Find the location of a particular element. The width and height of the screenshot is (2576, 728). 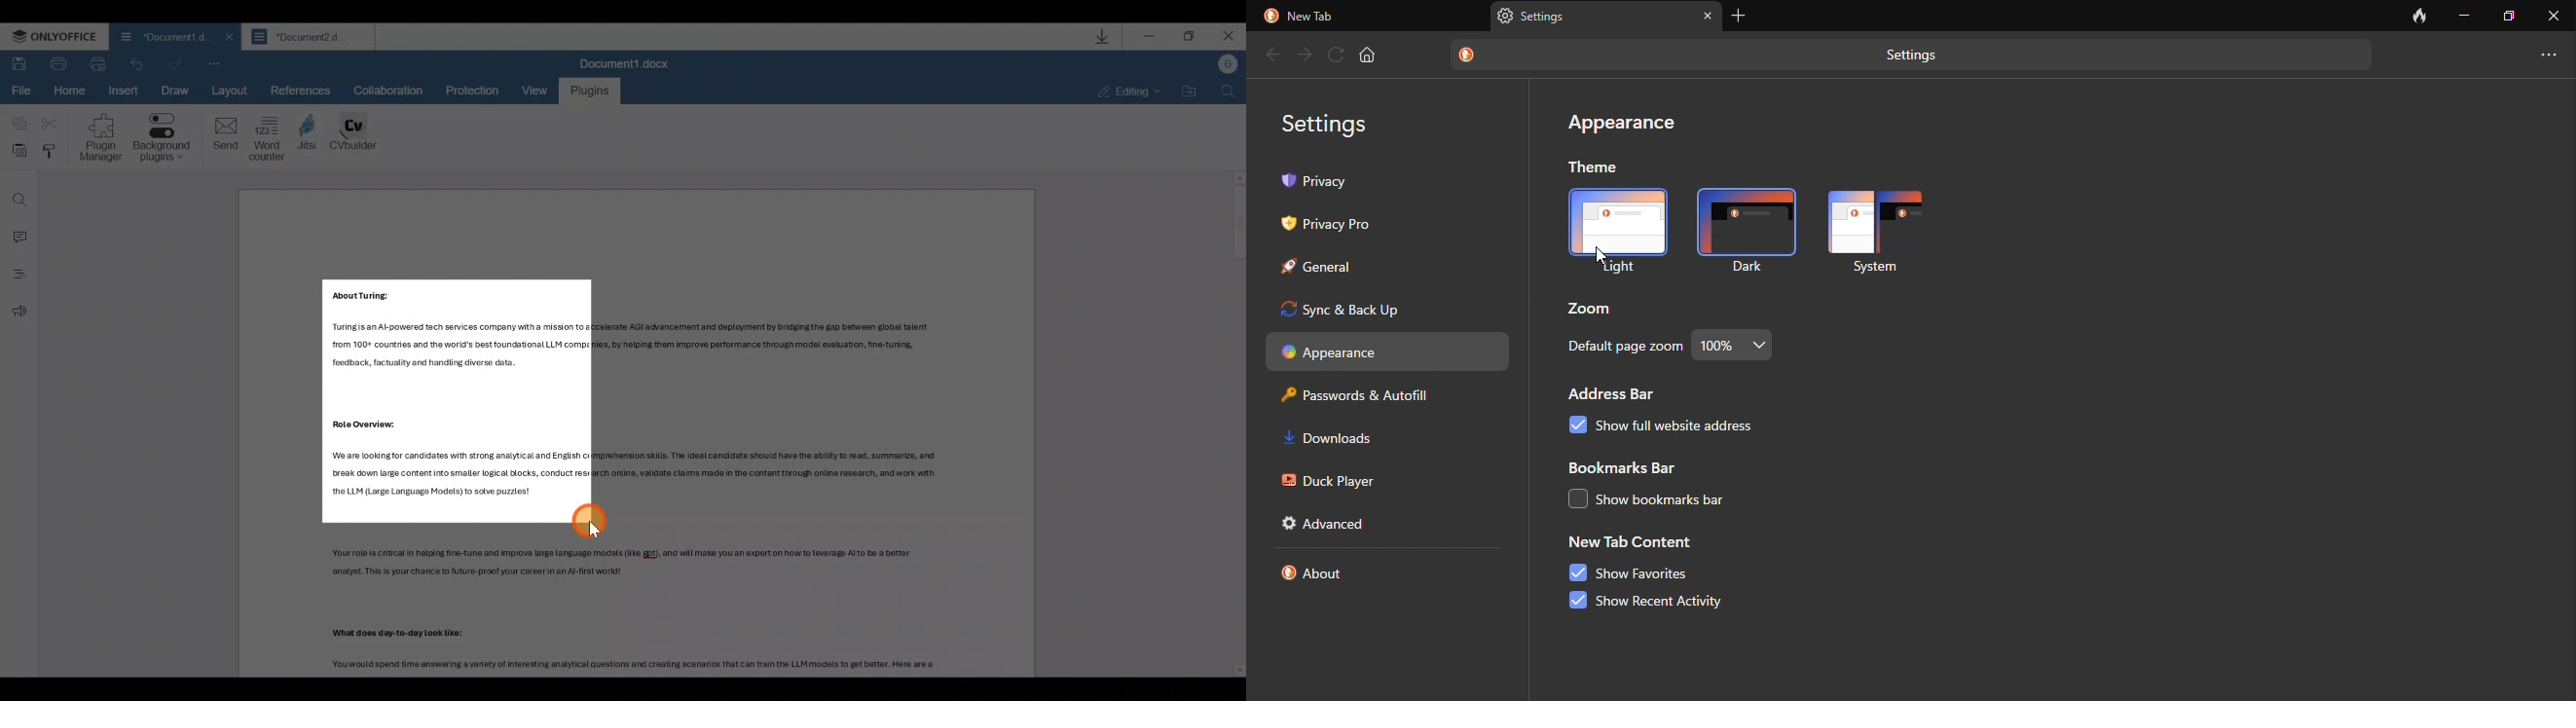

Draw is located at coordinates (174, 88).